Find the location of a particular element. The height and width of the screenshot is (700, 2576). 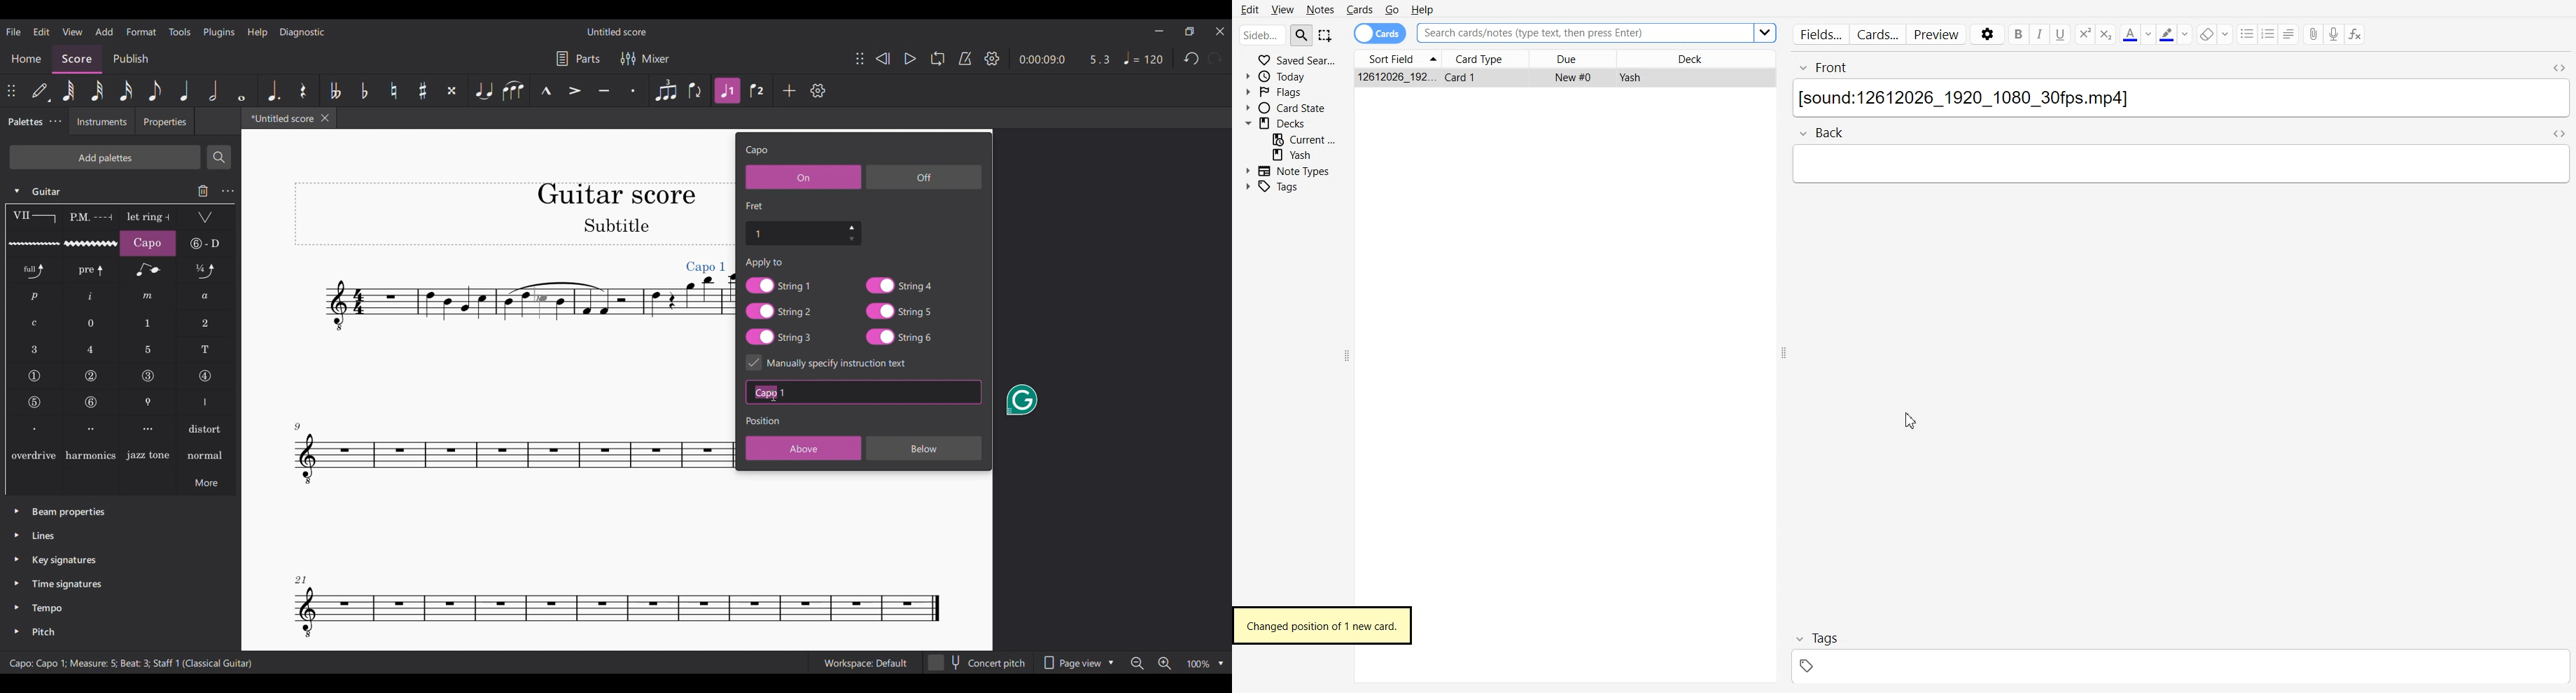

Today is located at coordinates (1291, 76).